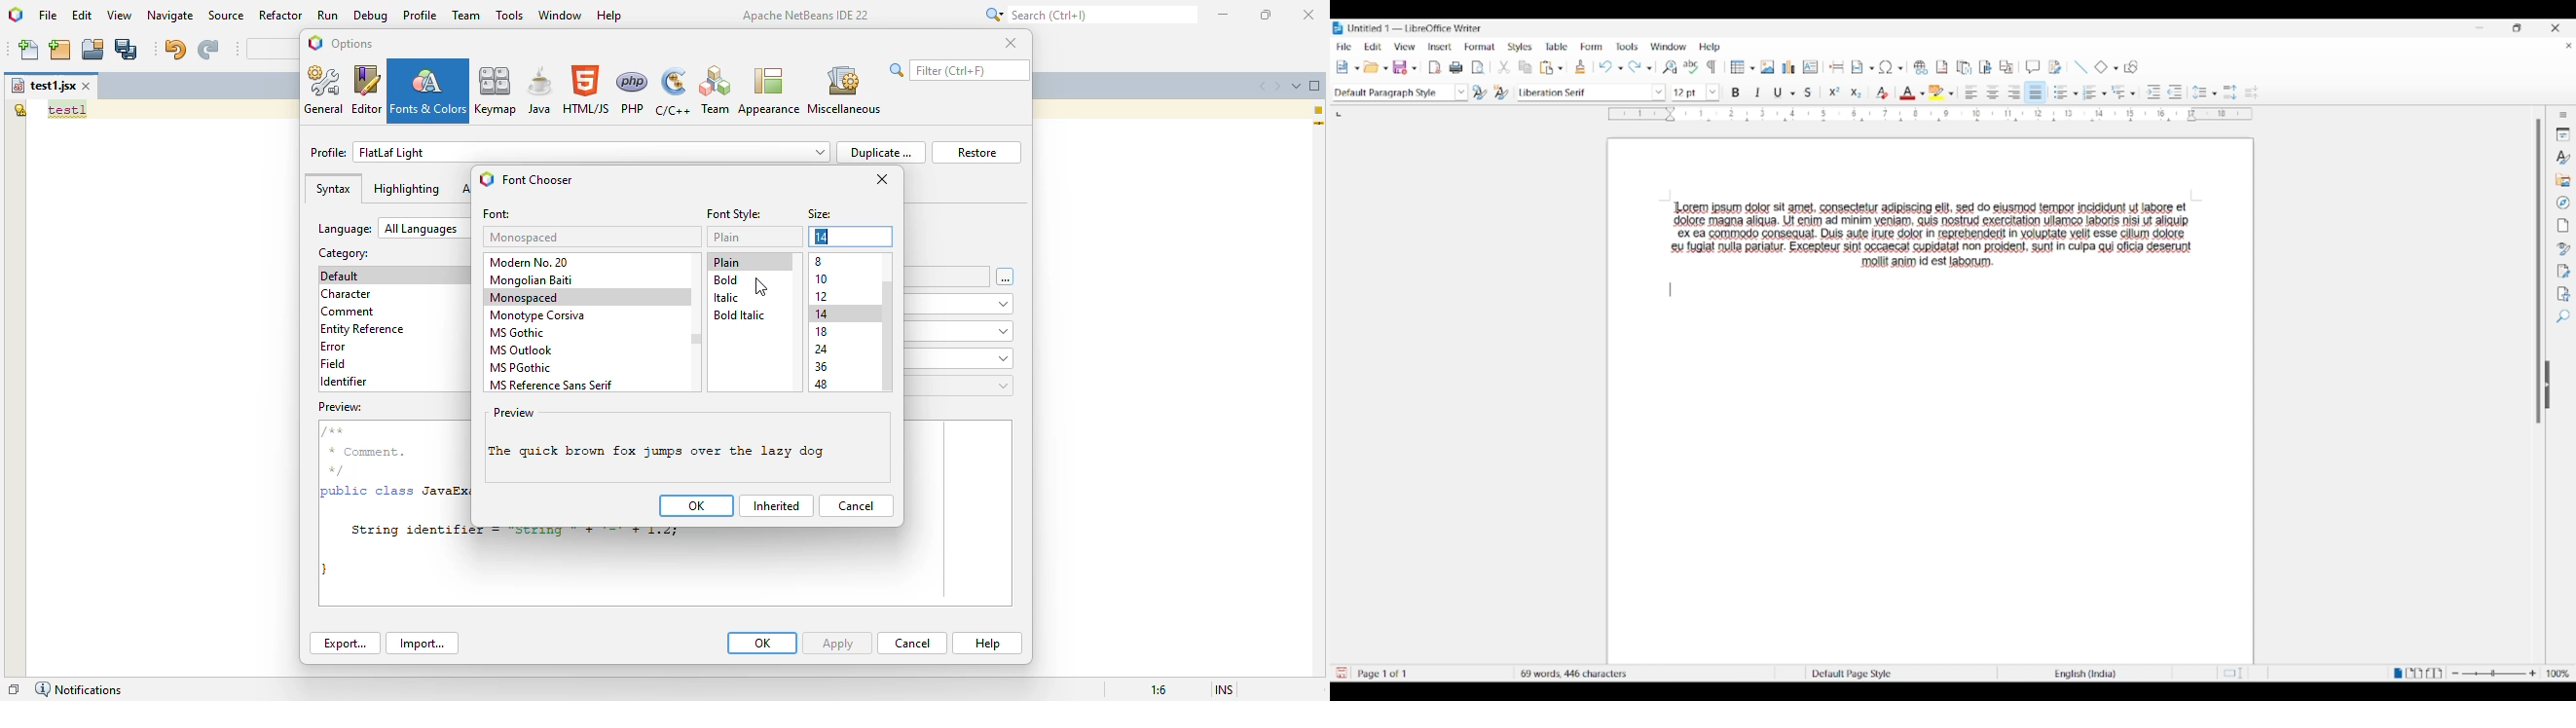 This screenshot has height=728, width=2576. What do you see at coordinates (560, 15) in the screenshot?
I see `window` at bounding box center [560, 15].